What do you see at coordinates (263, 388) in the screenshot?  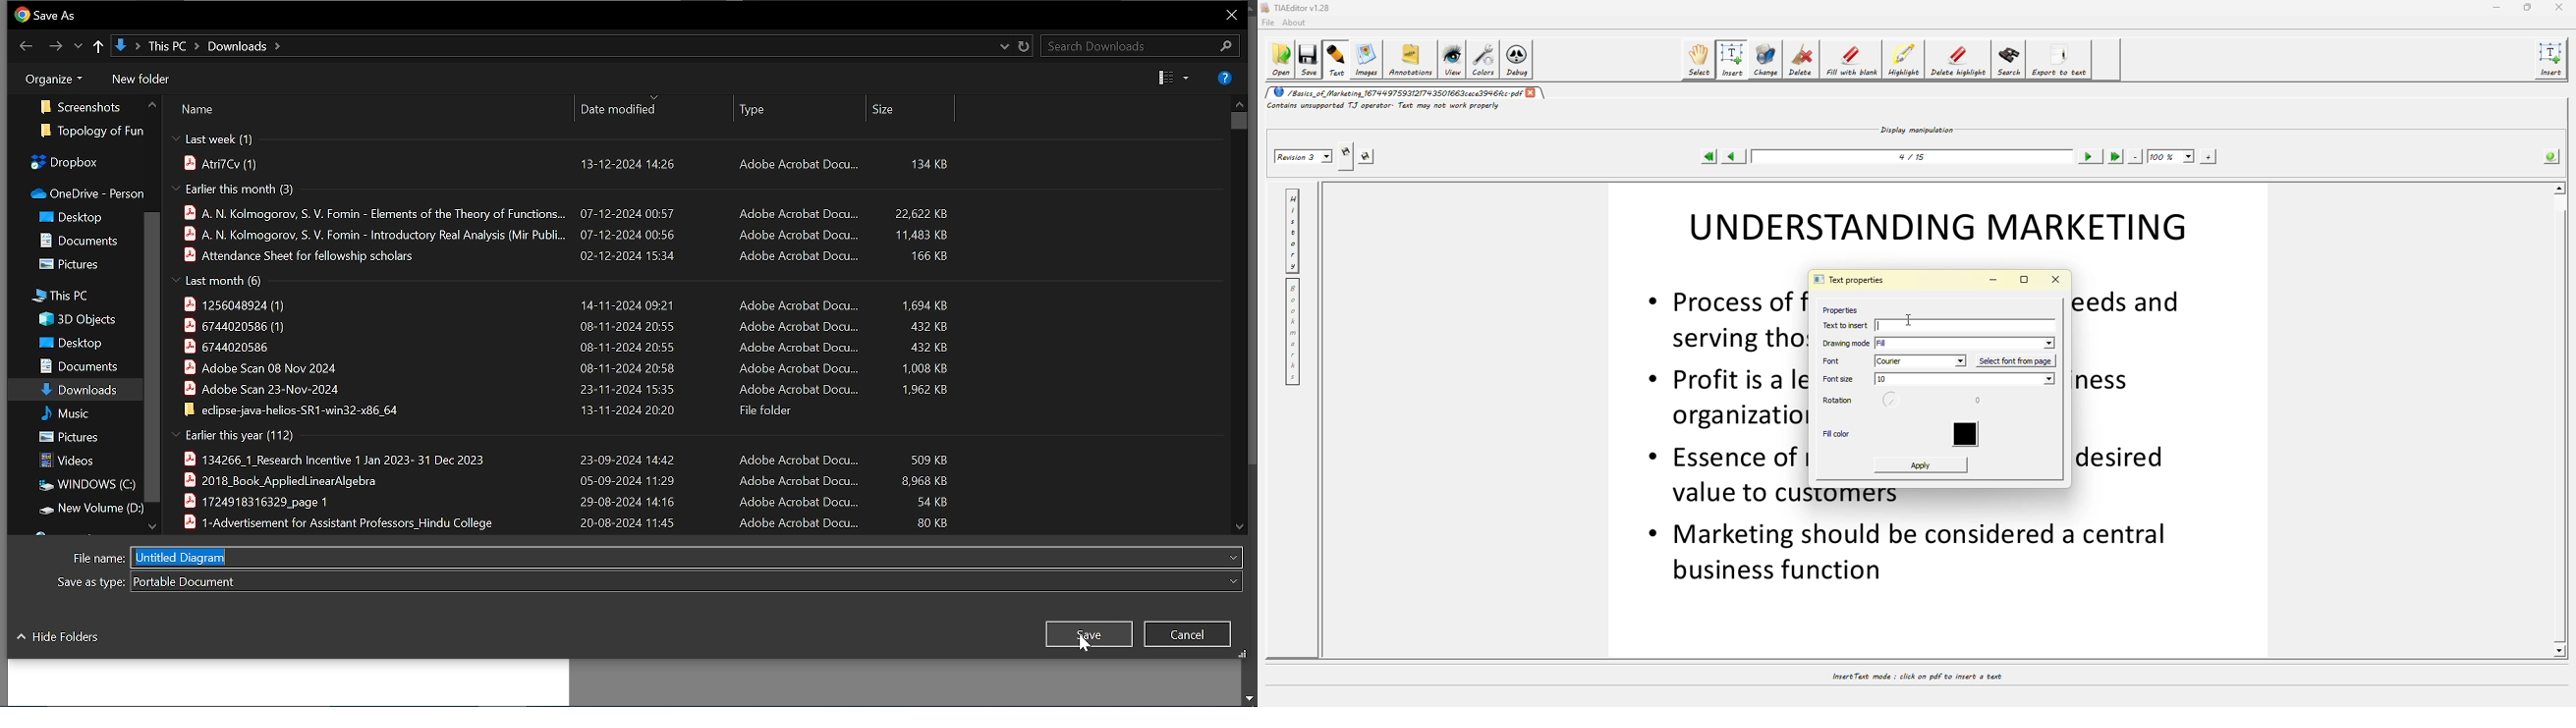 I see `§ Adobe Scan 23-Nov-2024` at bounding box center [263, 388].